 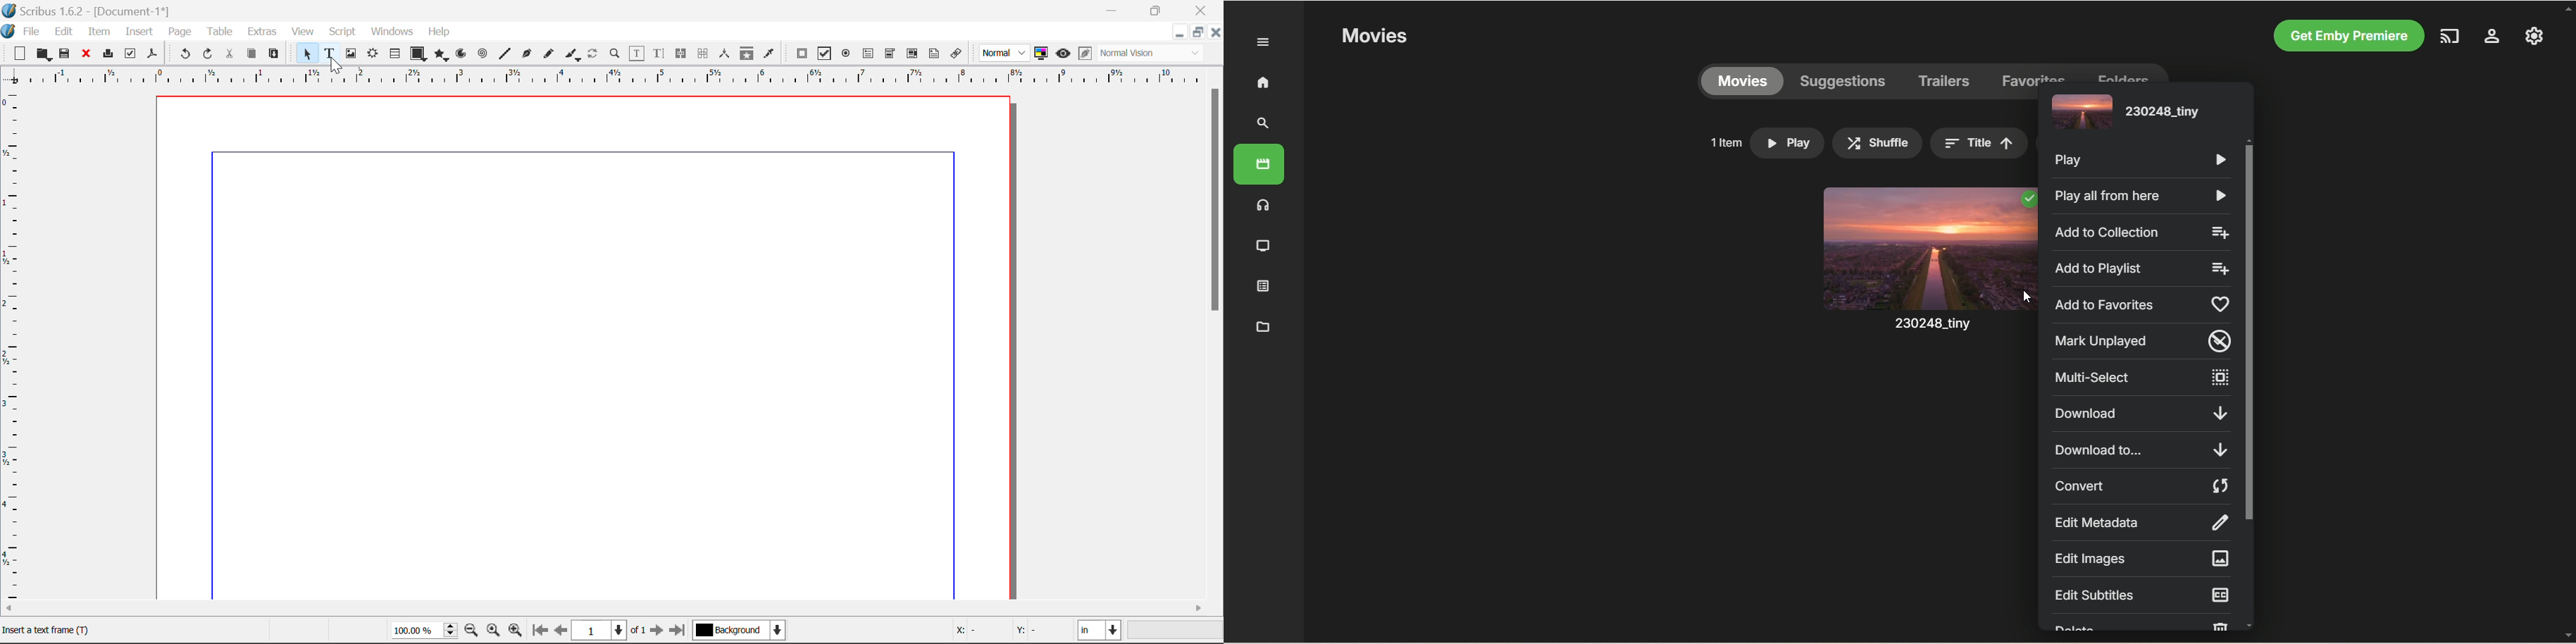 I want to click on Save as Pdf, so click(x=152, y=54).